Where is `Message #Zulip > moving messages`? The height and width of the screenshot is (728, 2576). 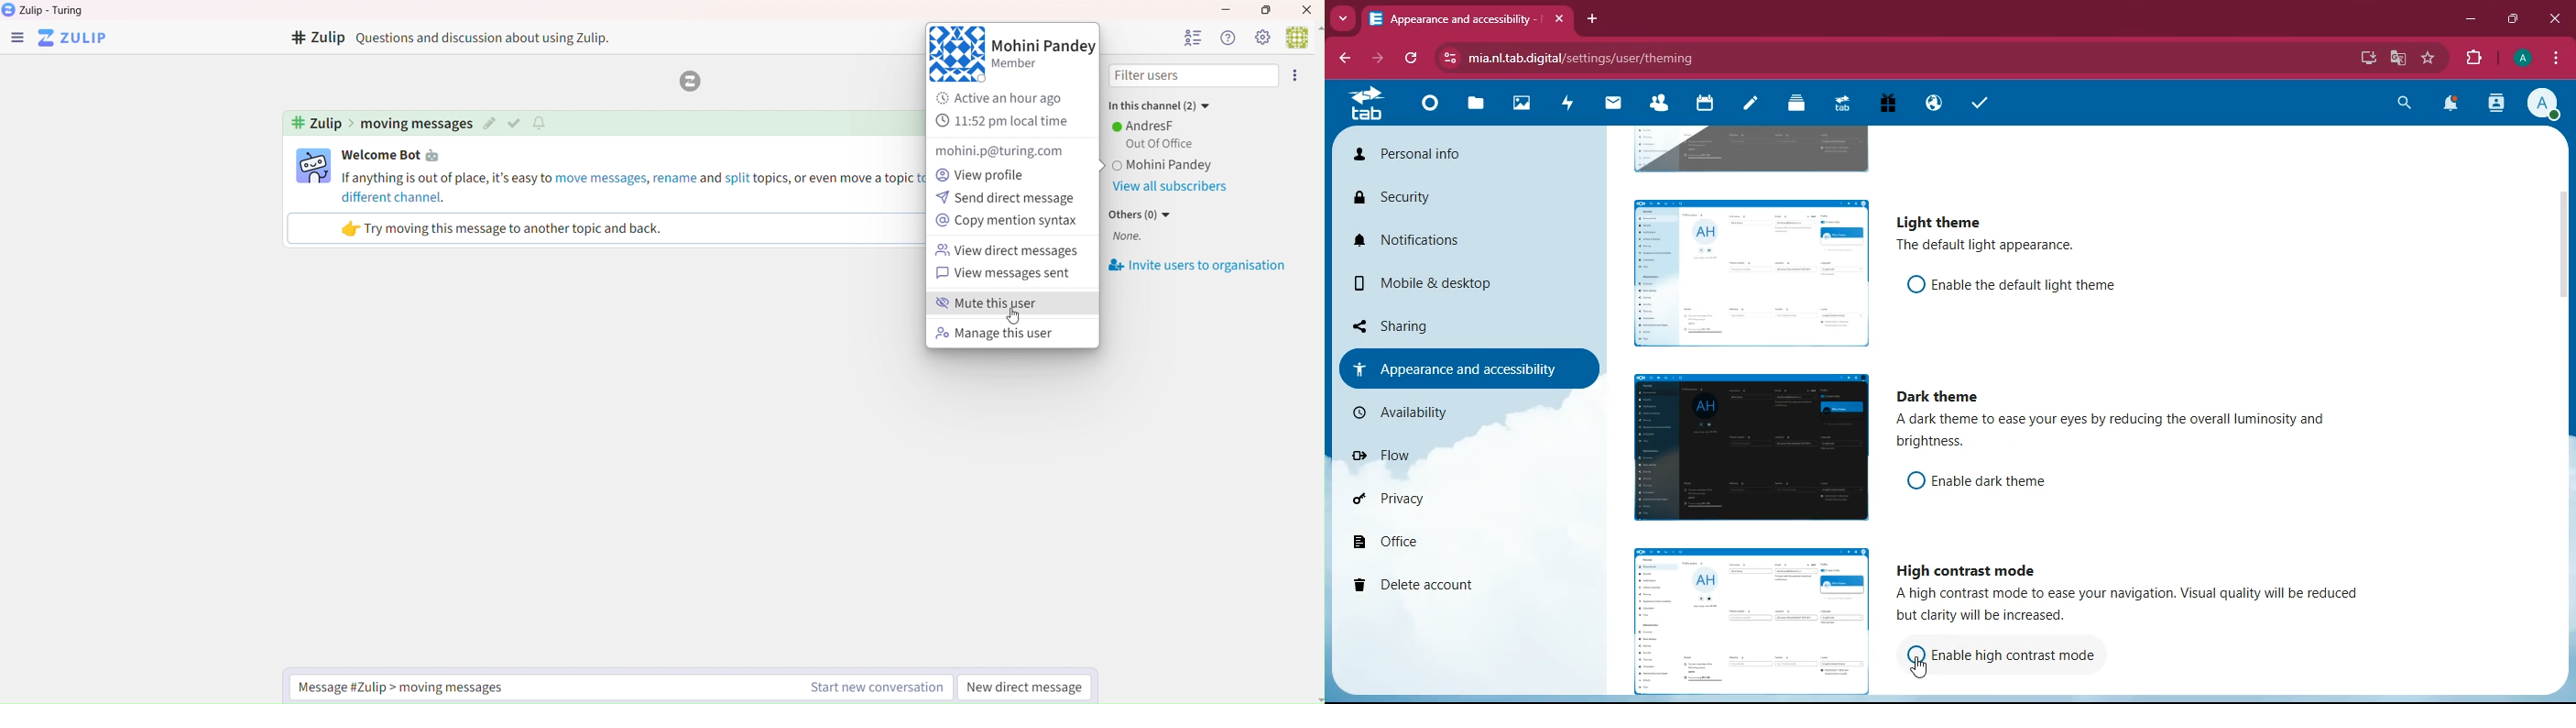
Message #Zulip > moving messages is located at coordinates (411, 687).